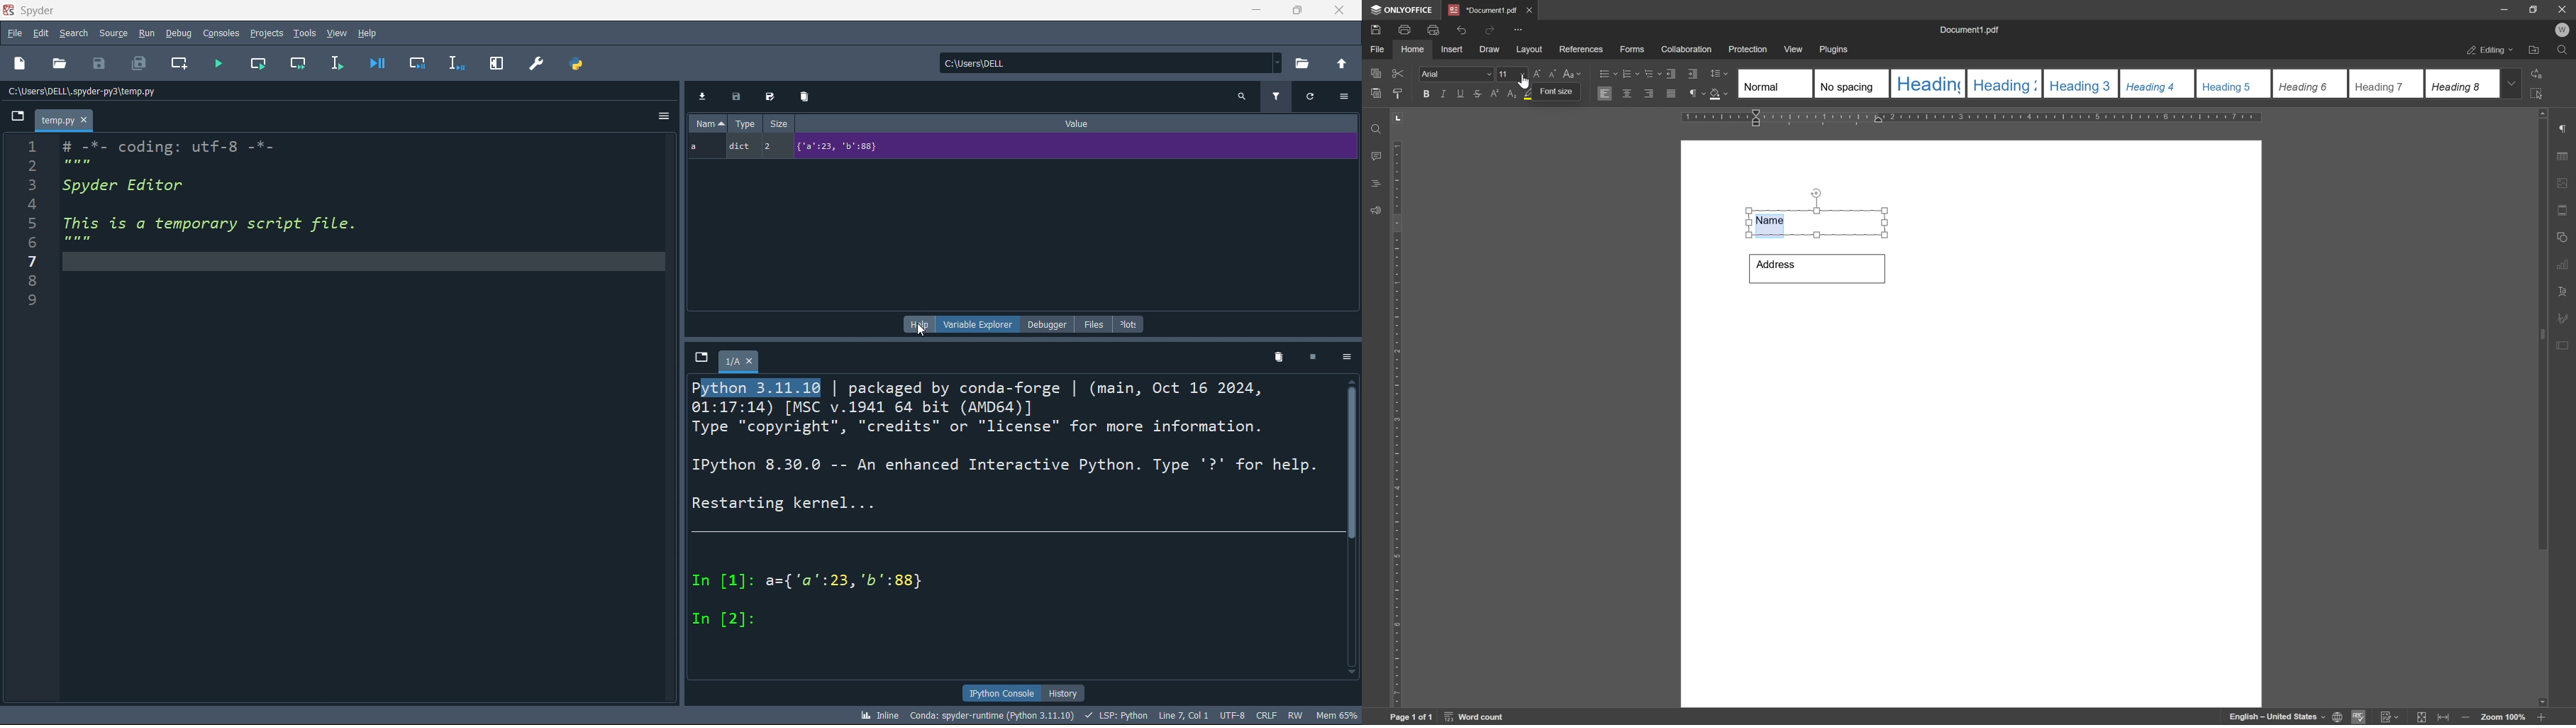 This screenshot has height=728, width=2576. What do you see at coordinates (1718, 74) in the screenshot?
I see `line spacing` at bounding box center [1718, 74].